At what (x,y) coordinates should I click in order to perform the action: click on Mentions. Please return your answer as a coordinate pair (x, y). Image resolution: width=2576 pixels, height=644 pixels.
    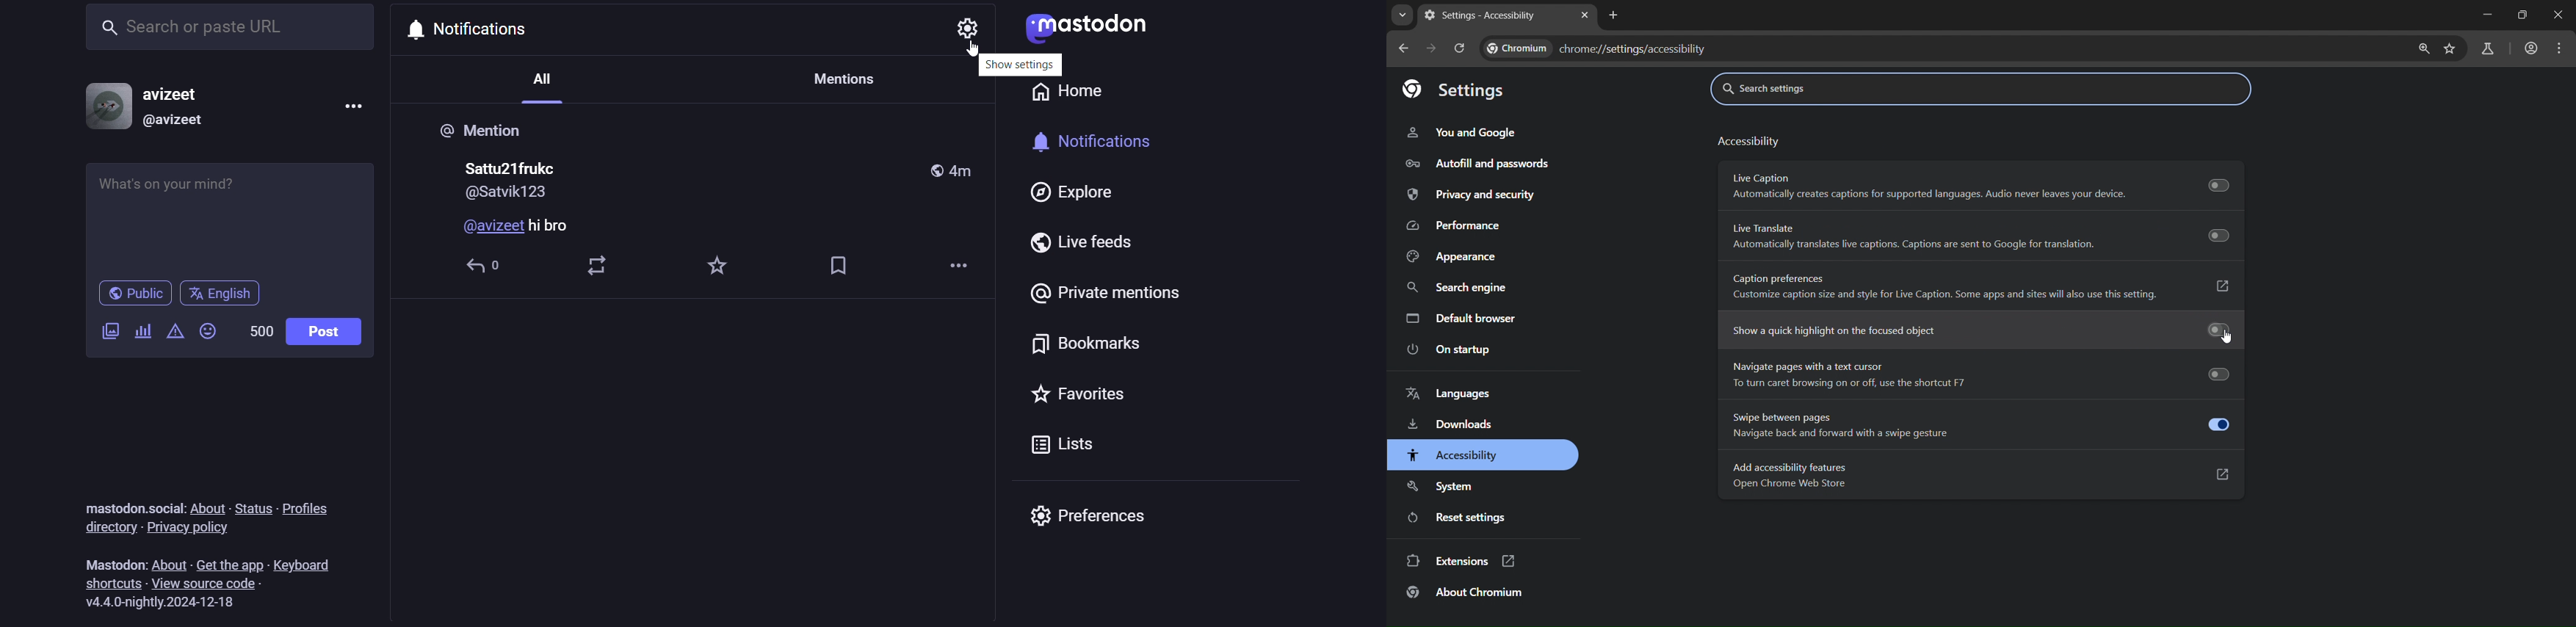
    Looking at the image, I should click on (840, 80).